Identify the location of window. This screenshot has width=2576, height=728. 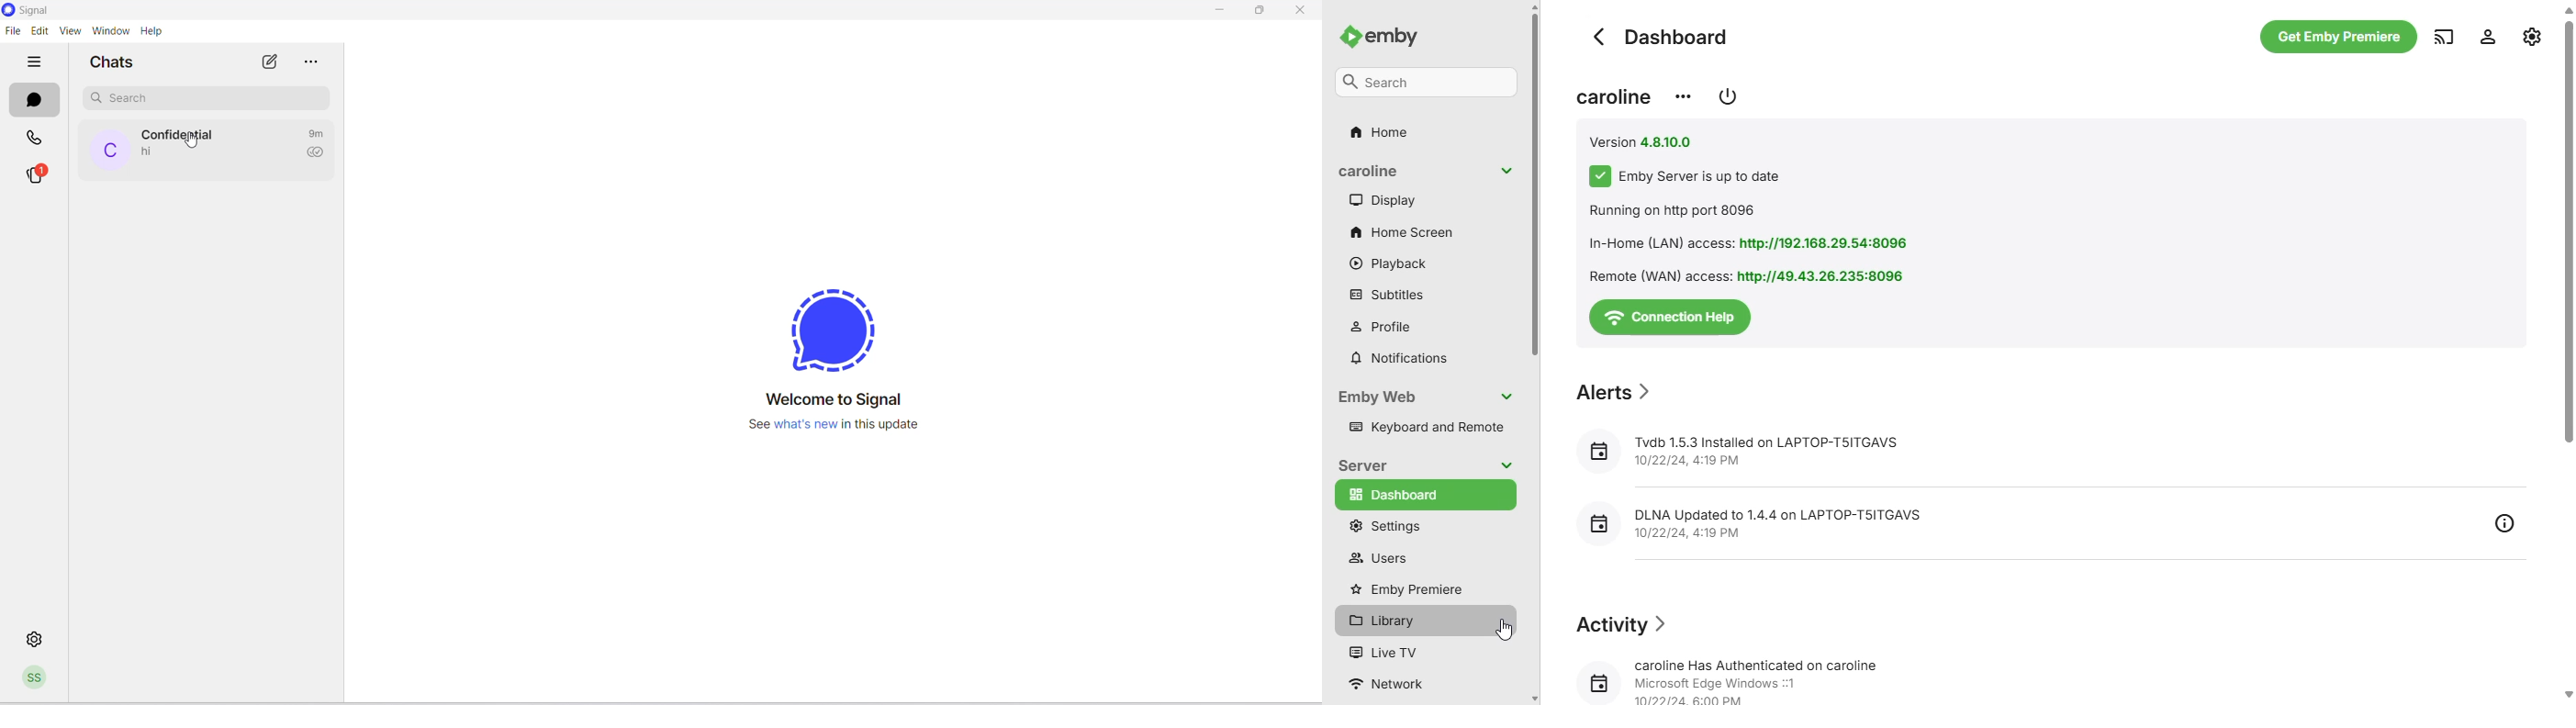
(110, 31).